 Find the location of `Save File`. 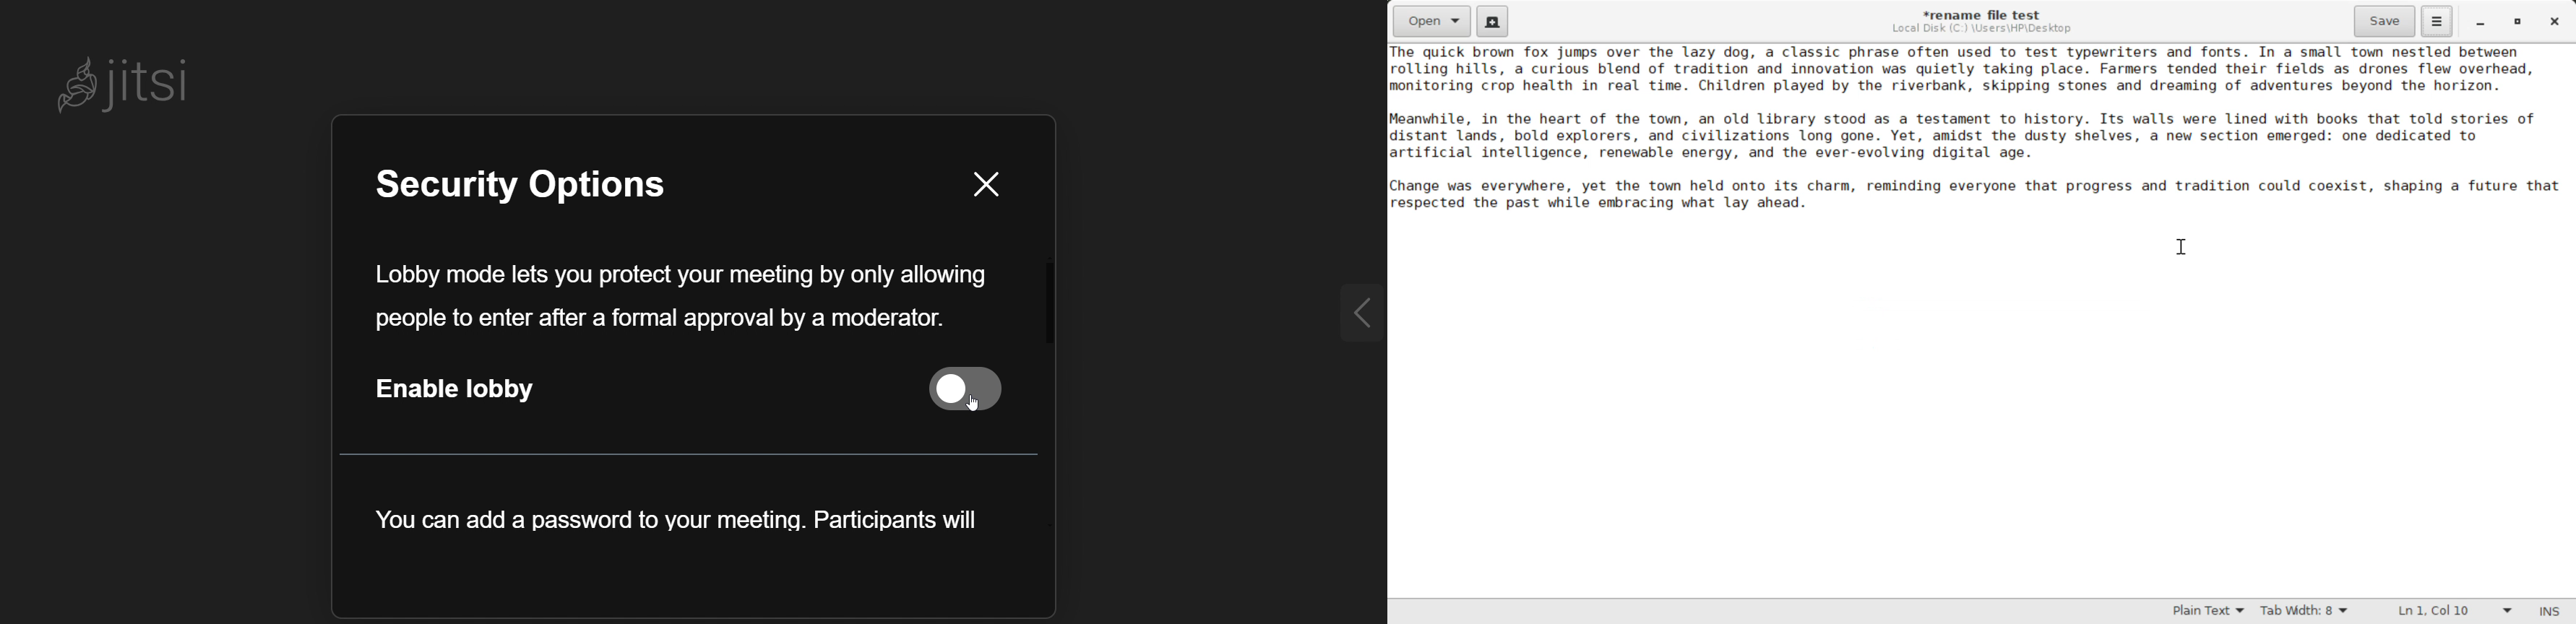

Save File is located at coordinates (2387, 20).